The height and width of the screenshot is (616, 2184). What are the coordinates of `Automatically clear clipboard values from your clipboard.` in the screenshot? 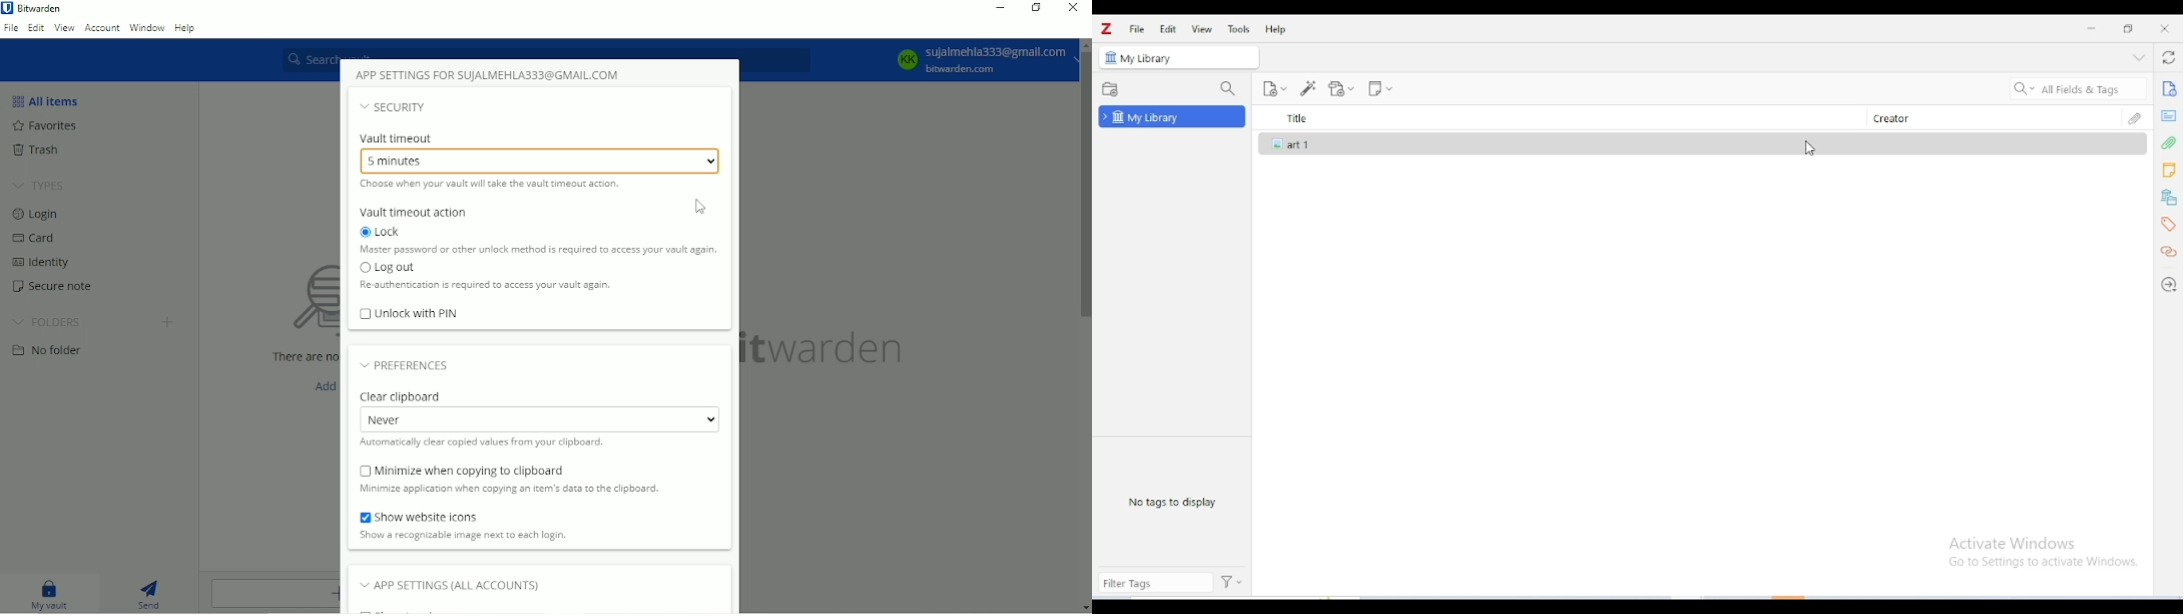 It's located at (484, 443).